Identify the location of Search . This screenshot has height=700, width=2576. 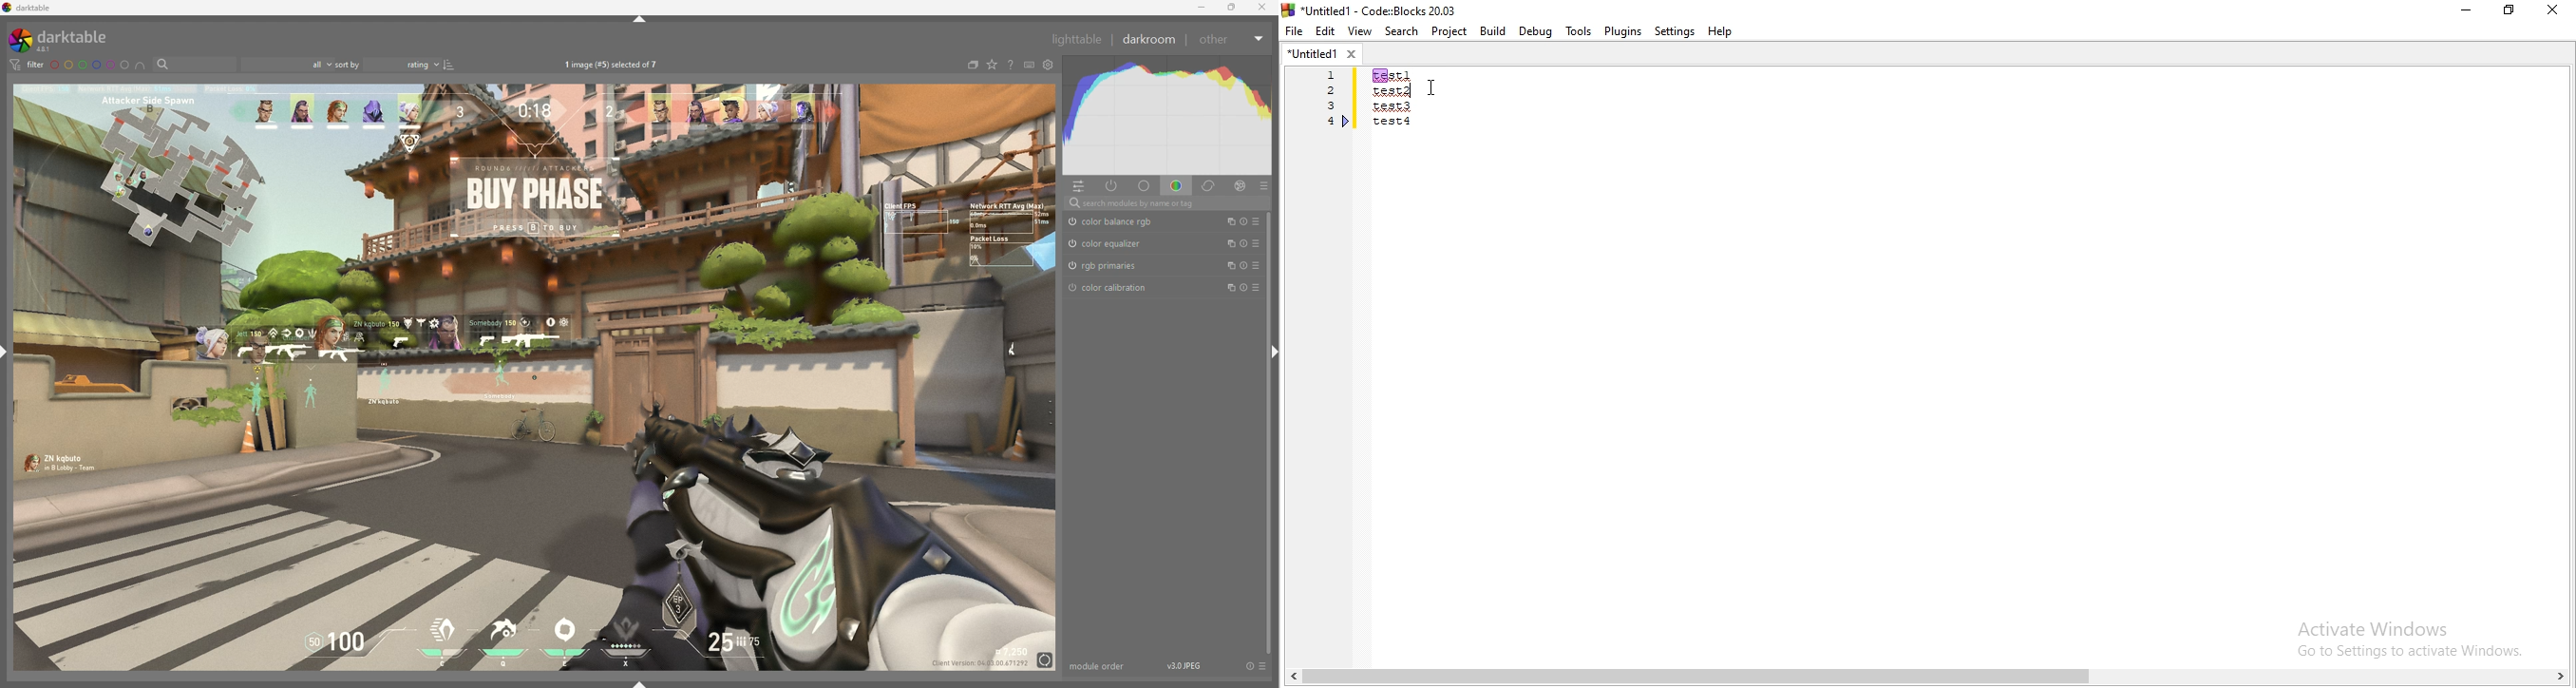
(1399, 30).